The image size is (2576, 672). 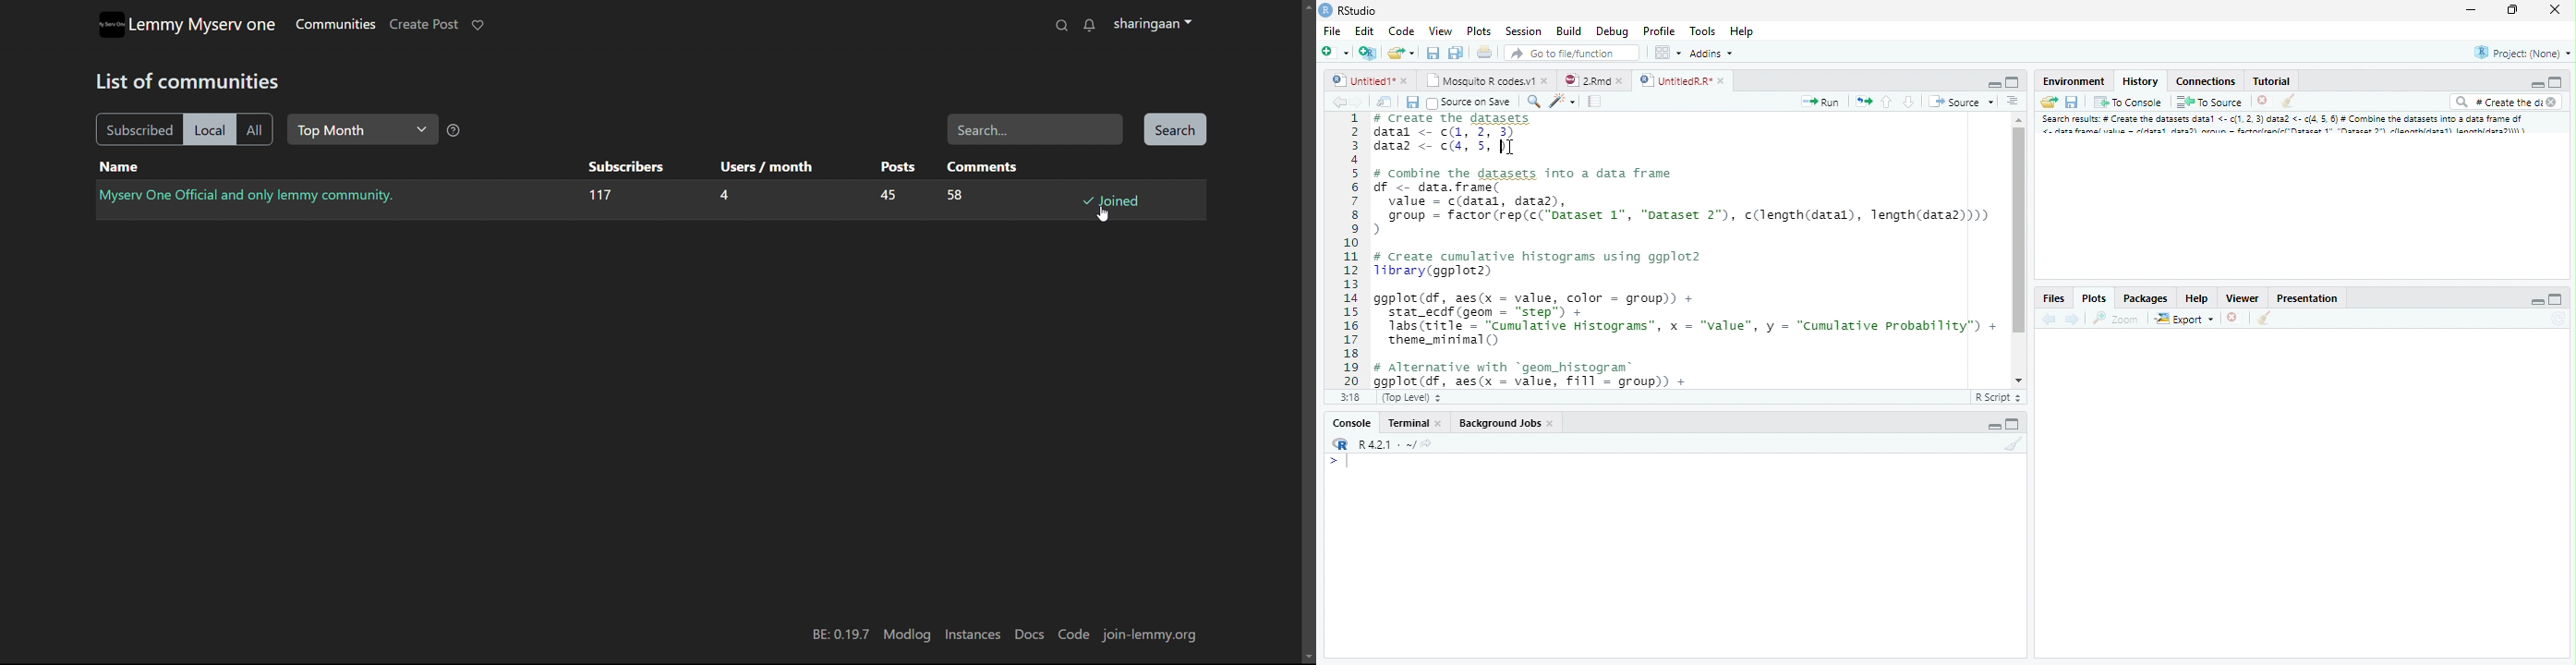 I want to click on Source on Save, so click(x=1469, y=103).